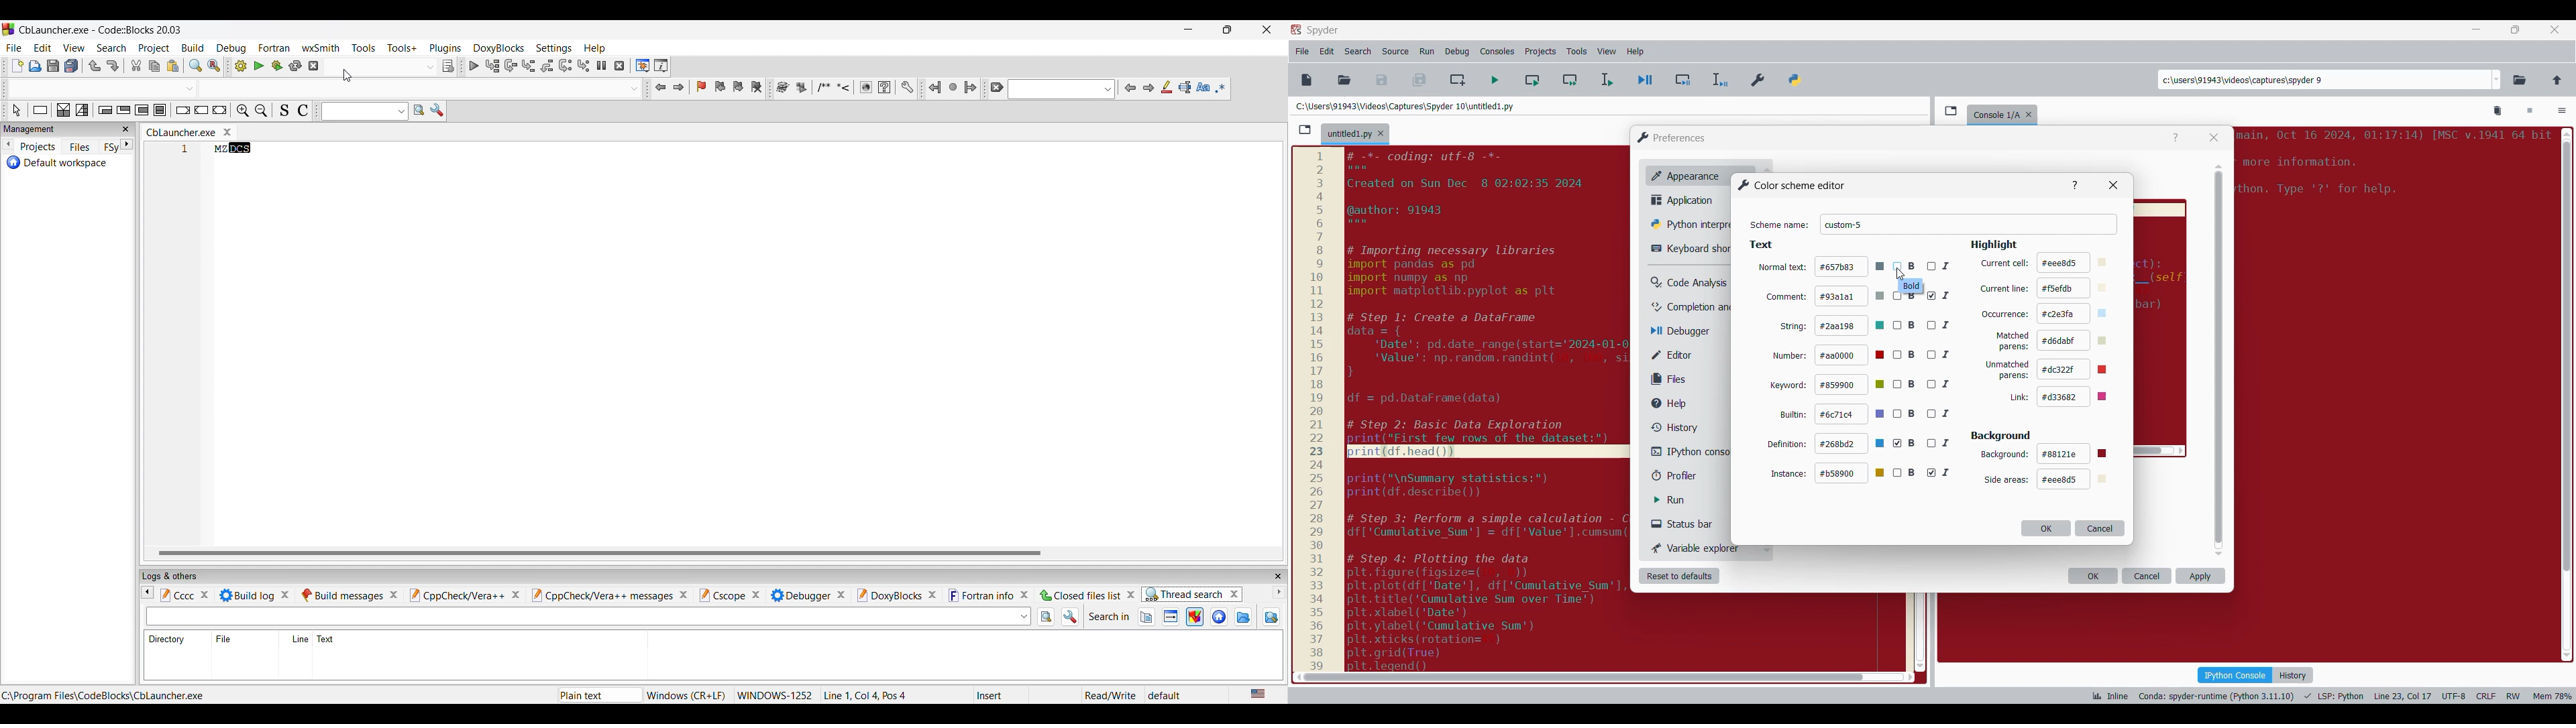 This screenshot has width=2576, height=728. I want to click on Debug selection/current line, so click(1719, 80).